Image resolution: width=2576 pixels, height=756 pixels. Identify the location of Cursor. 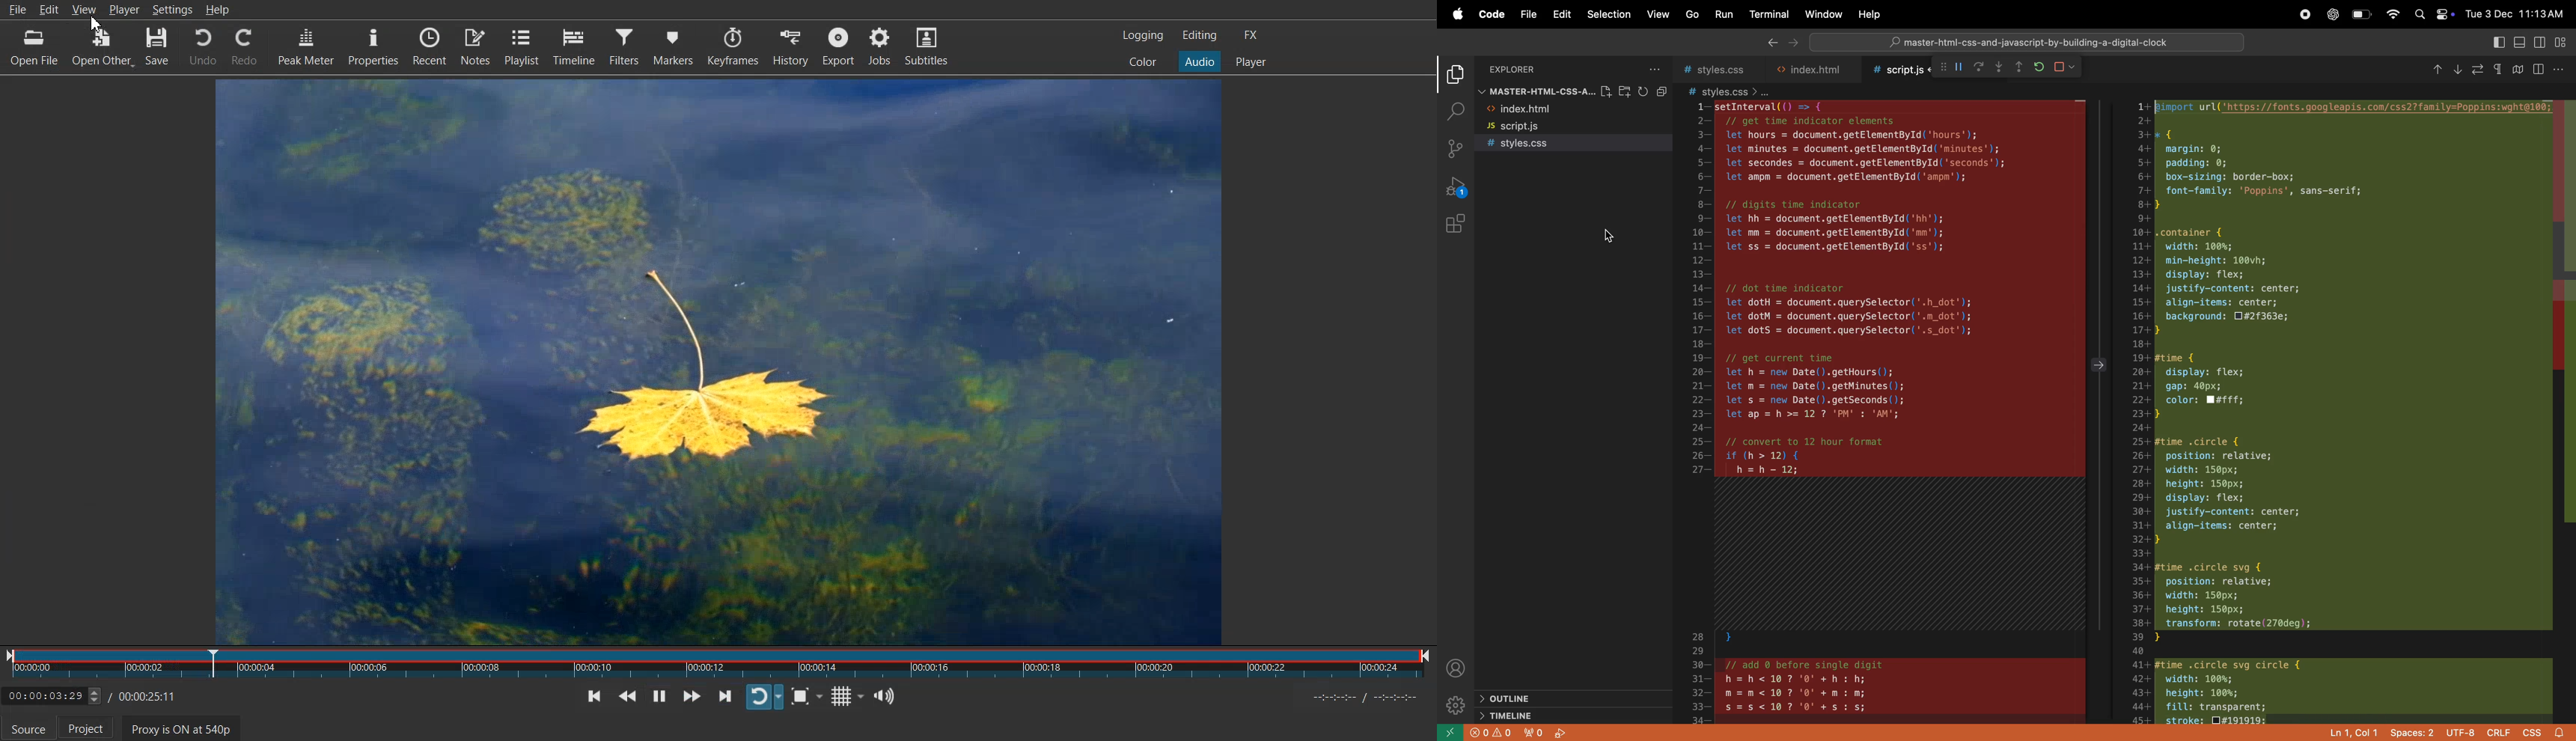
(1605, 238).